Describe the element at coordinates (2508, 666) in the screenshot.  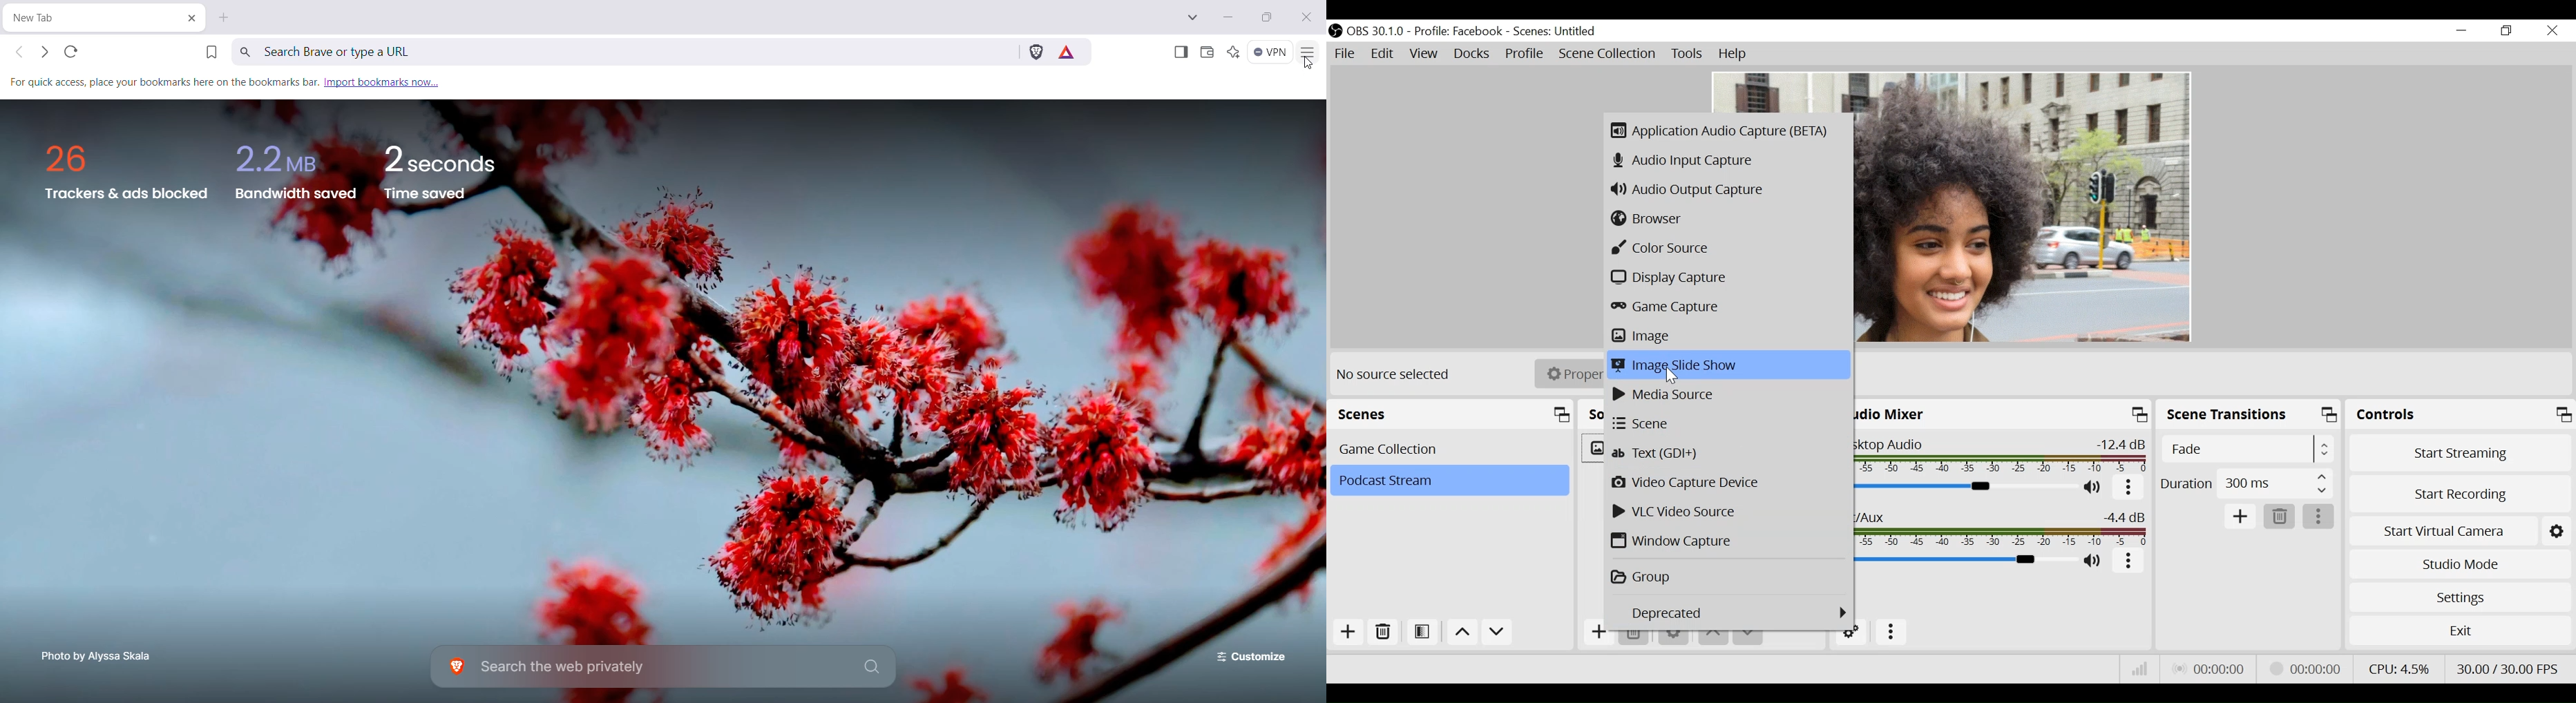
I see `Frame Per Second` at that location.